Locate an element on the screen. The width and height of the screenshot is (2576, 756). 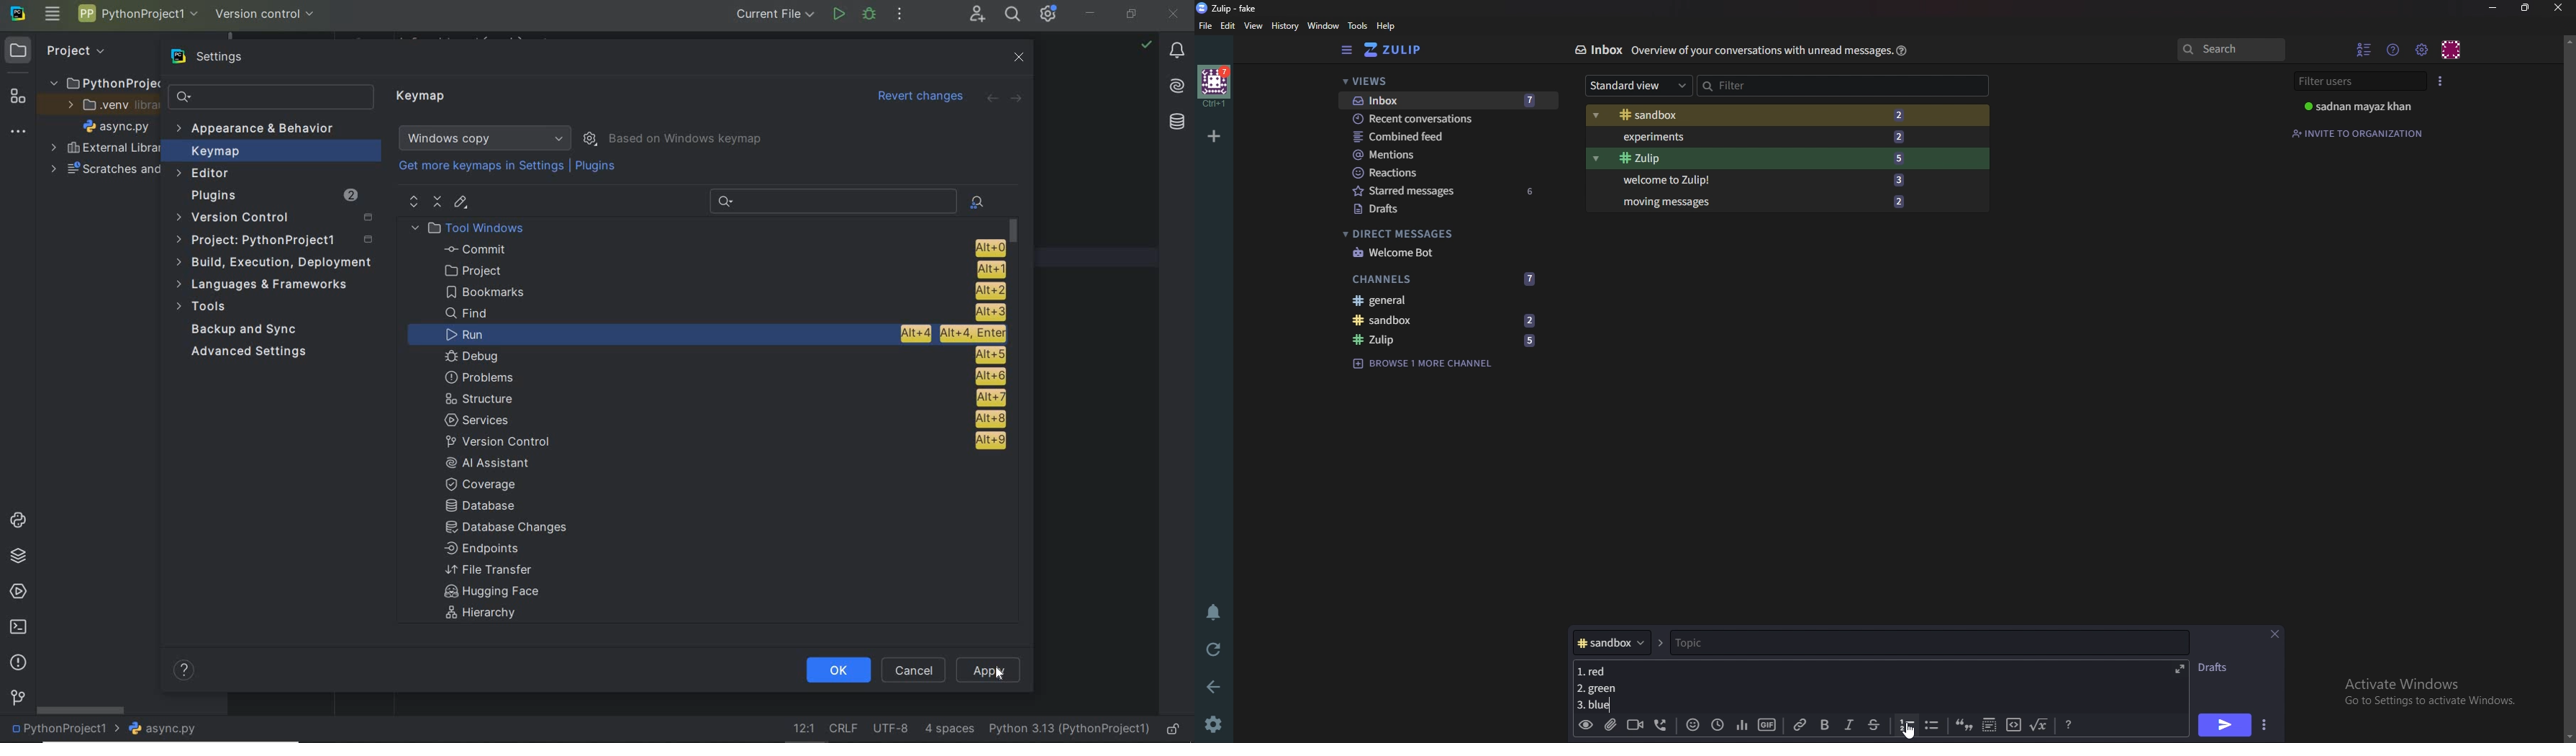
Welcome to Zulip is located at coordinates (1759, 181).